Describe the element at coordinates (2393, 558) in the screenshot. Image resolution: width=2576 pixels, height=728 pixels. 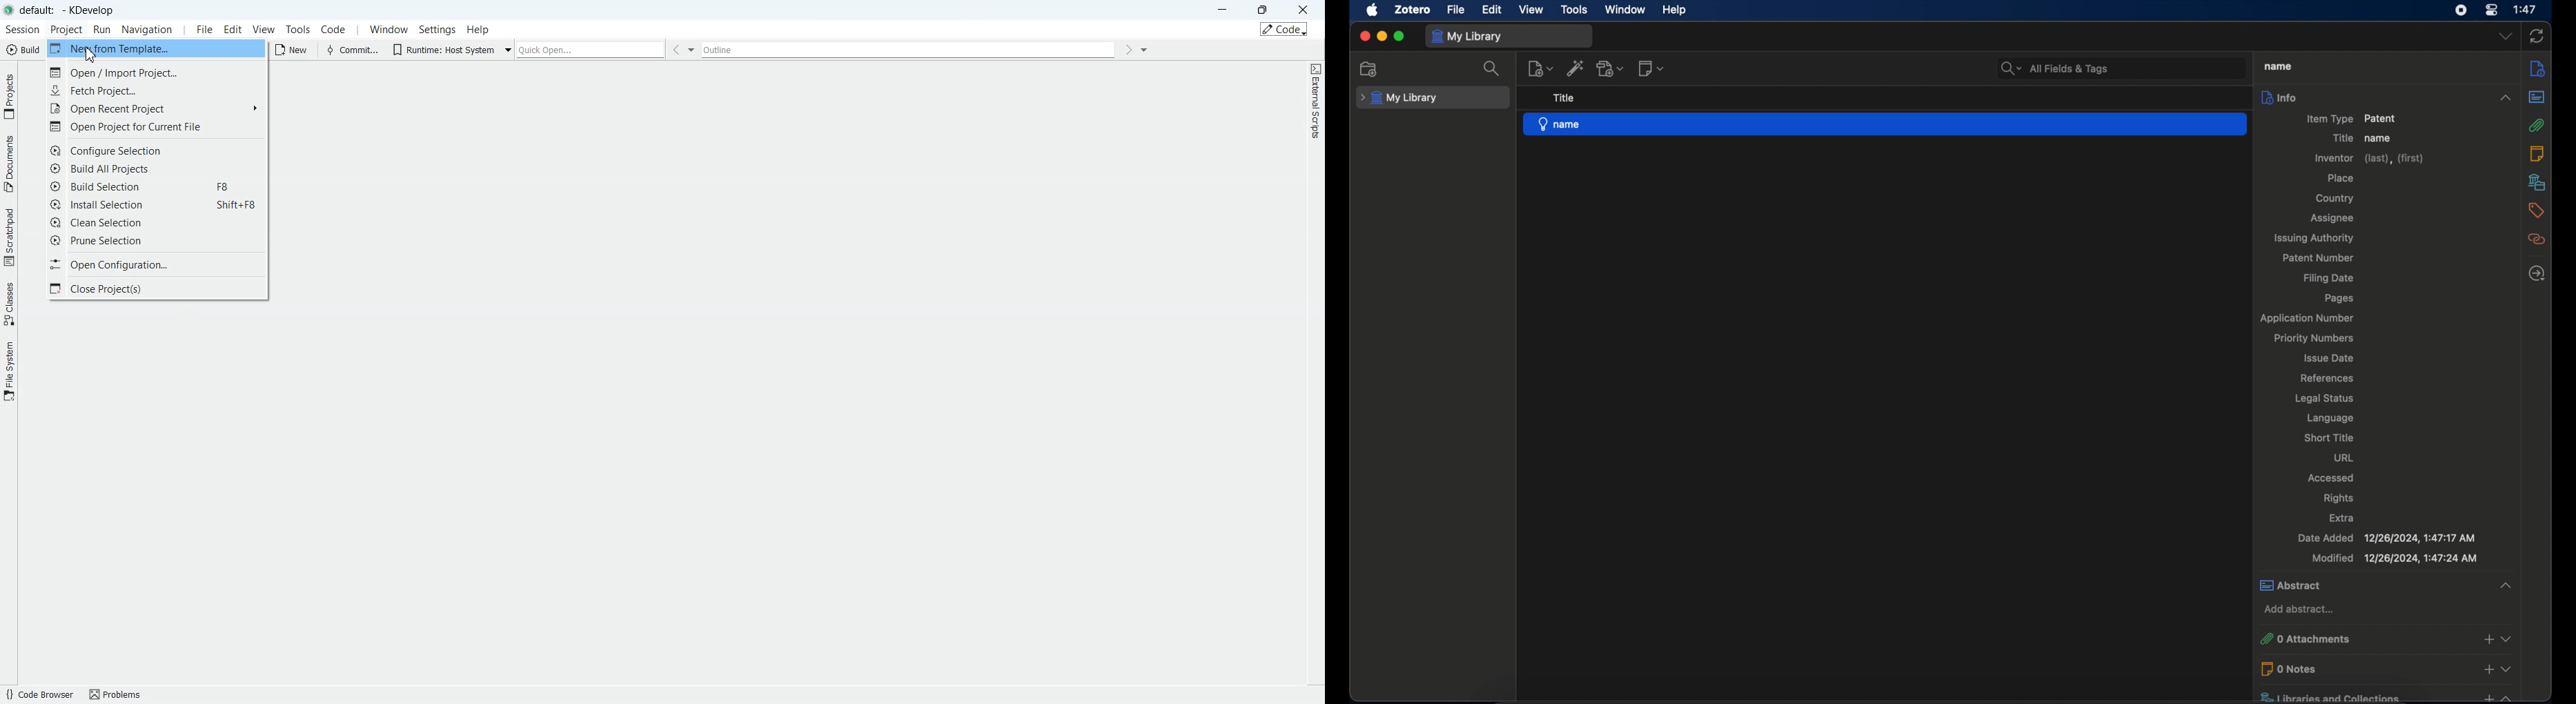
I see `modified 12/26/2024, 1:47:17 AM` at that location.